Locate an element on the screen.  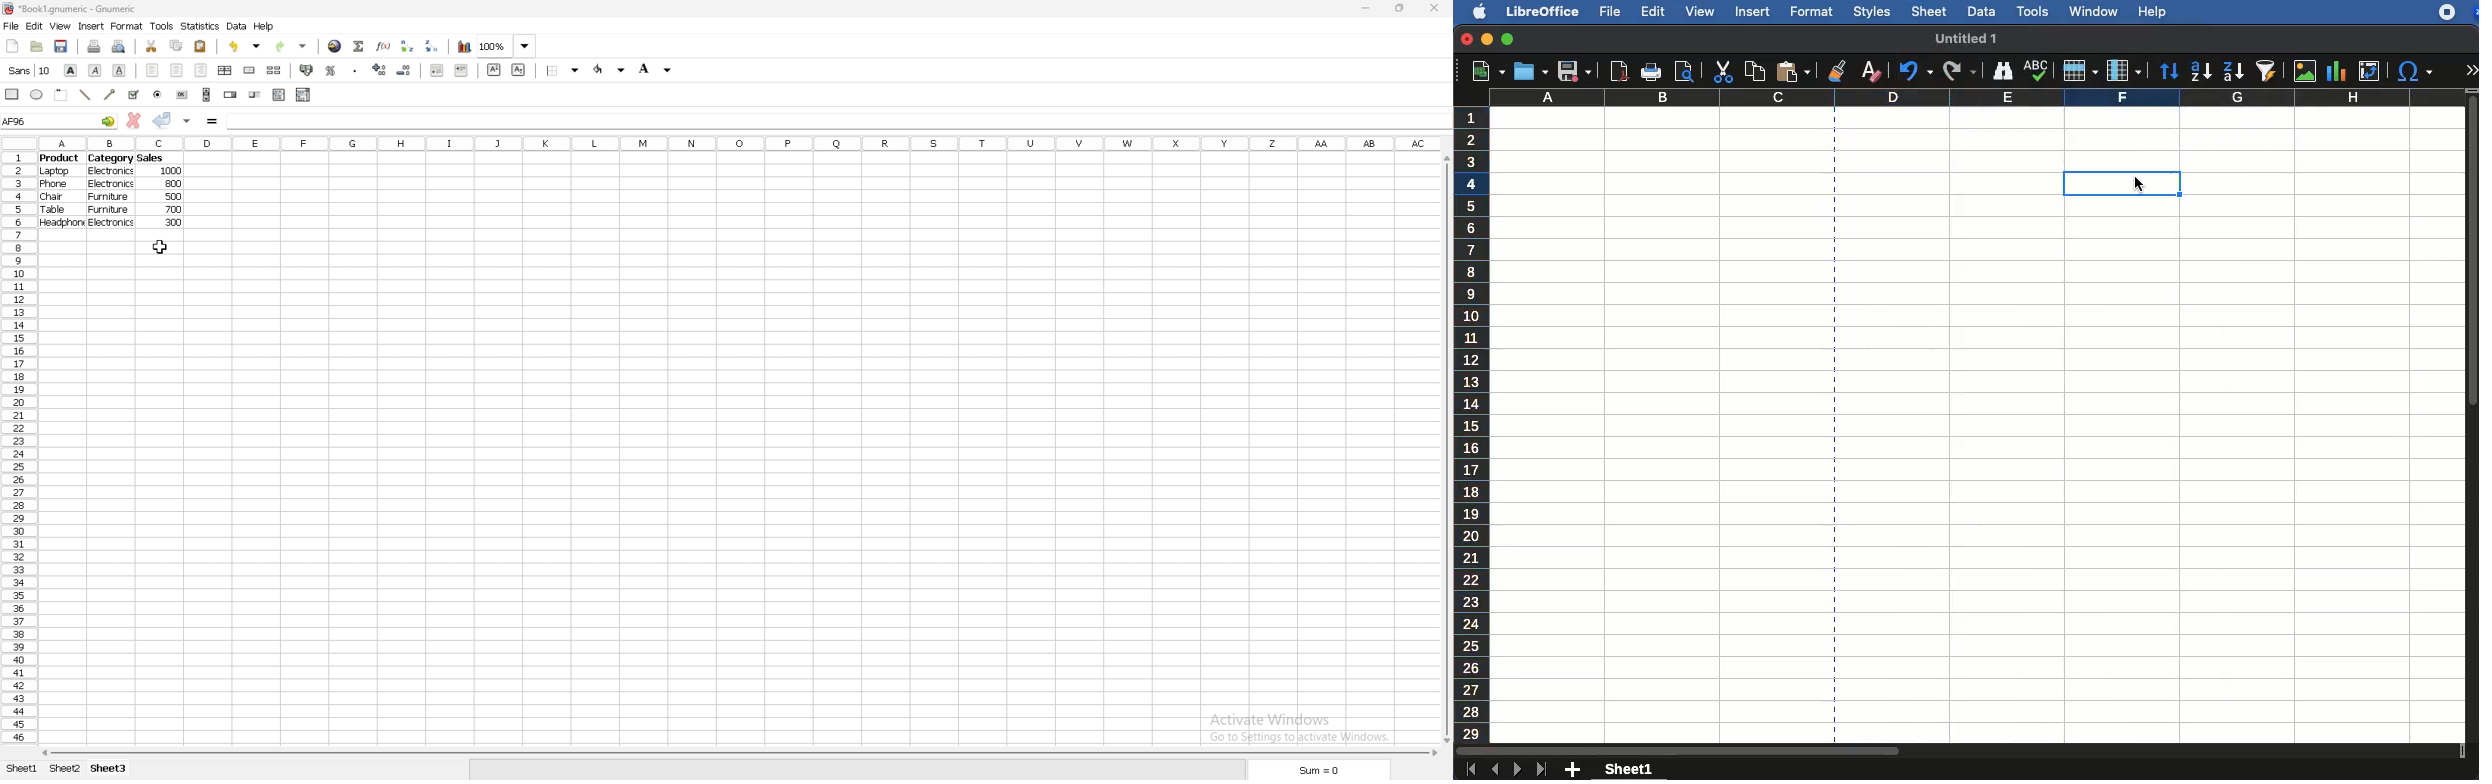
file name is located at coordinates (70, 9).